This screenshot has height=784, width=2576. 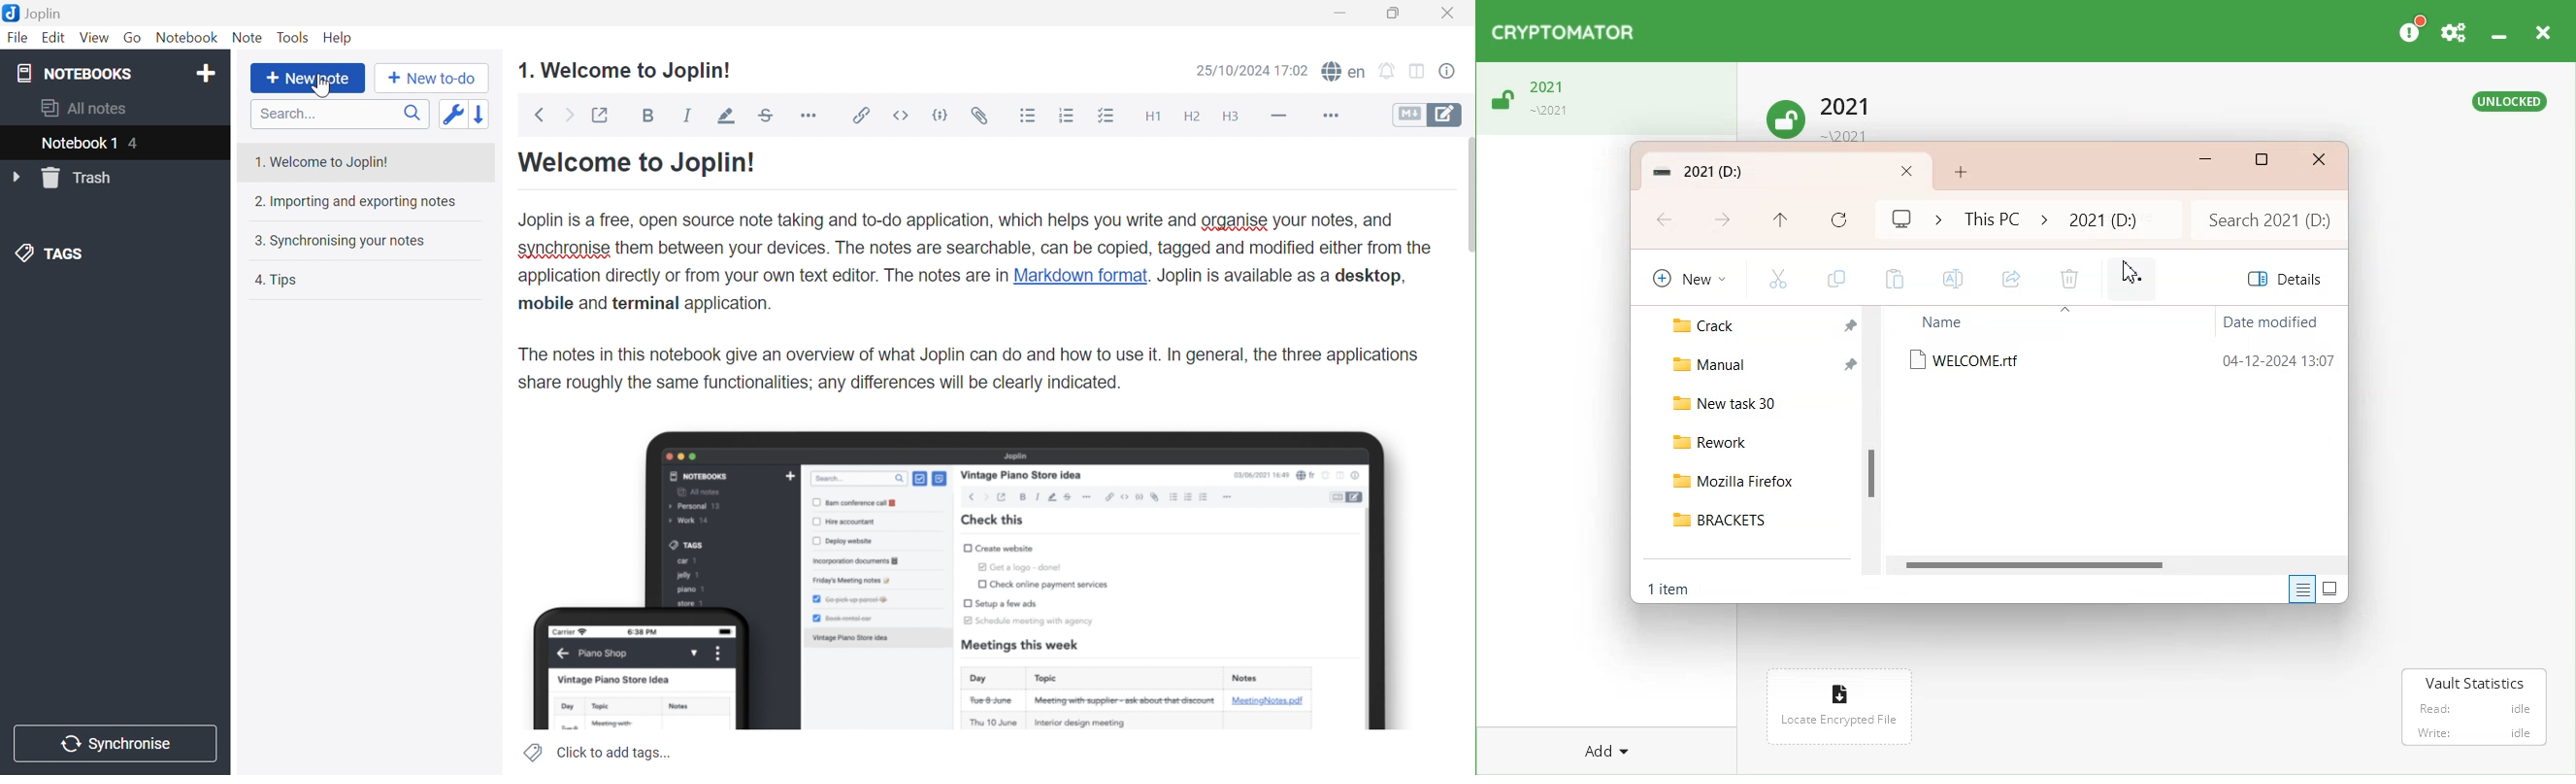 I want to click on Back, so click(x=538, y=115).